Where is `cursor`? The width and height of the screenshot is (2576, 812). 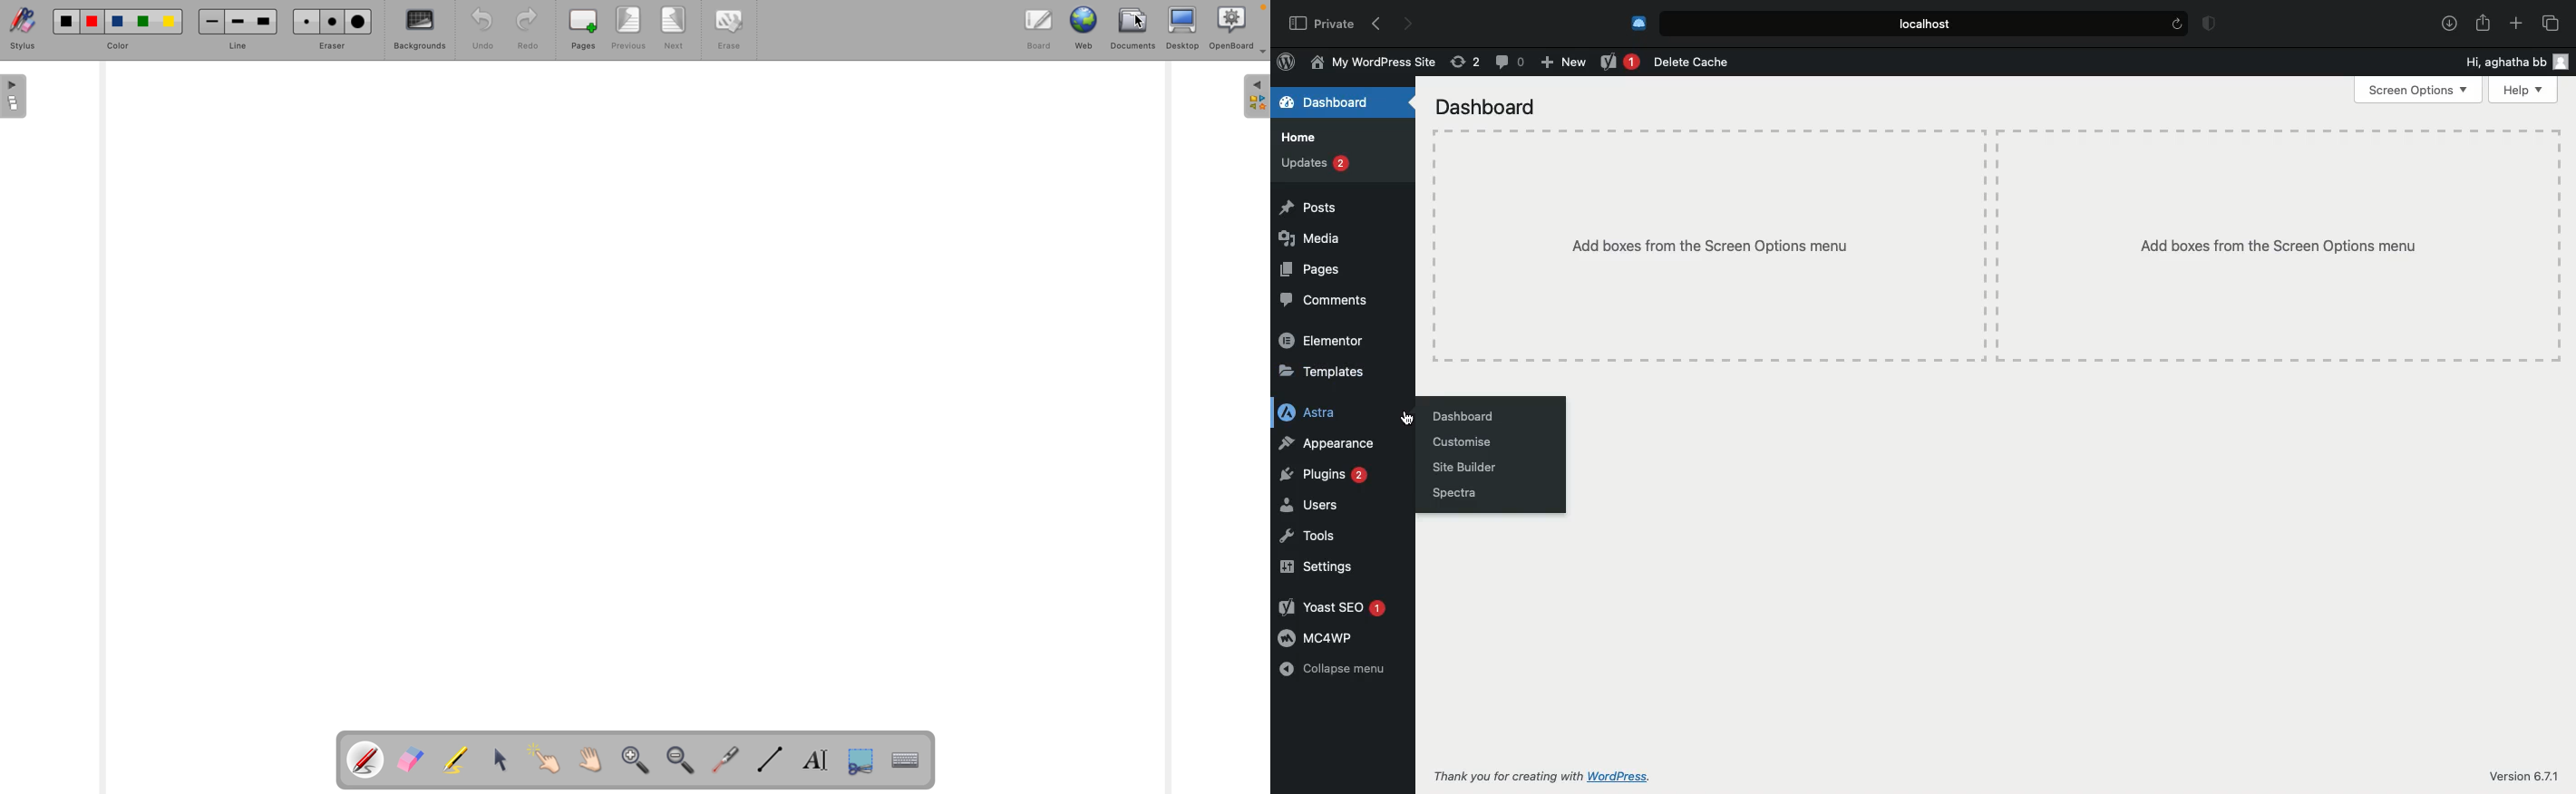
cursor is located at coordinates (1405, 417).